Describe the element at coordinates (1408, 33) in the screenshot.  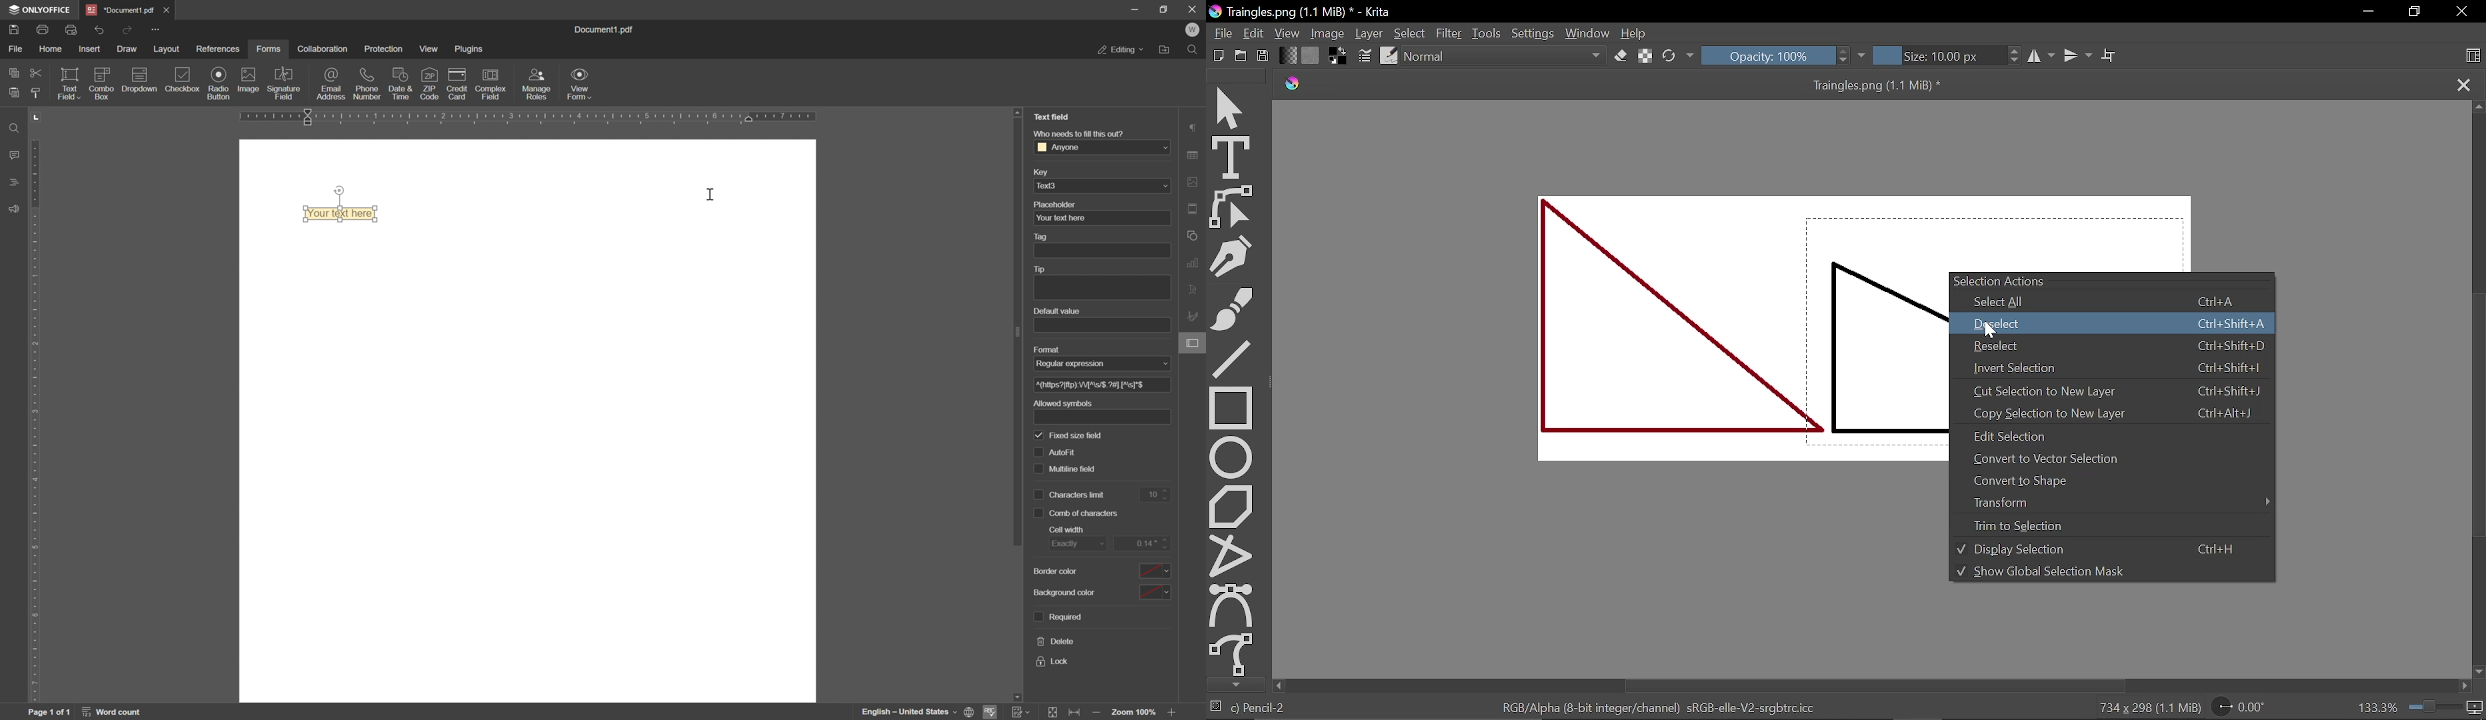
I see `Select` at that location.